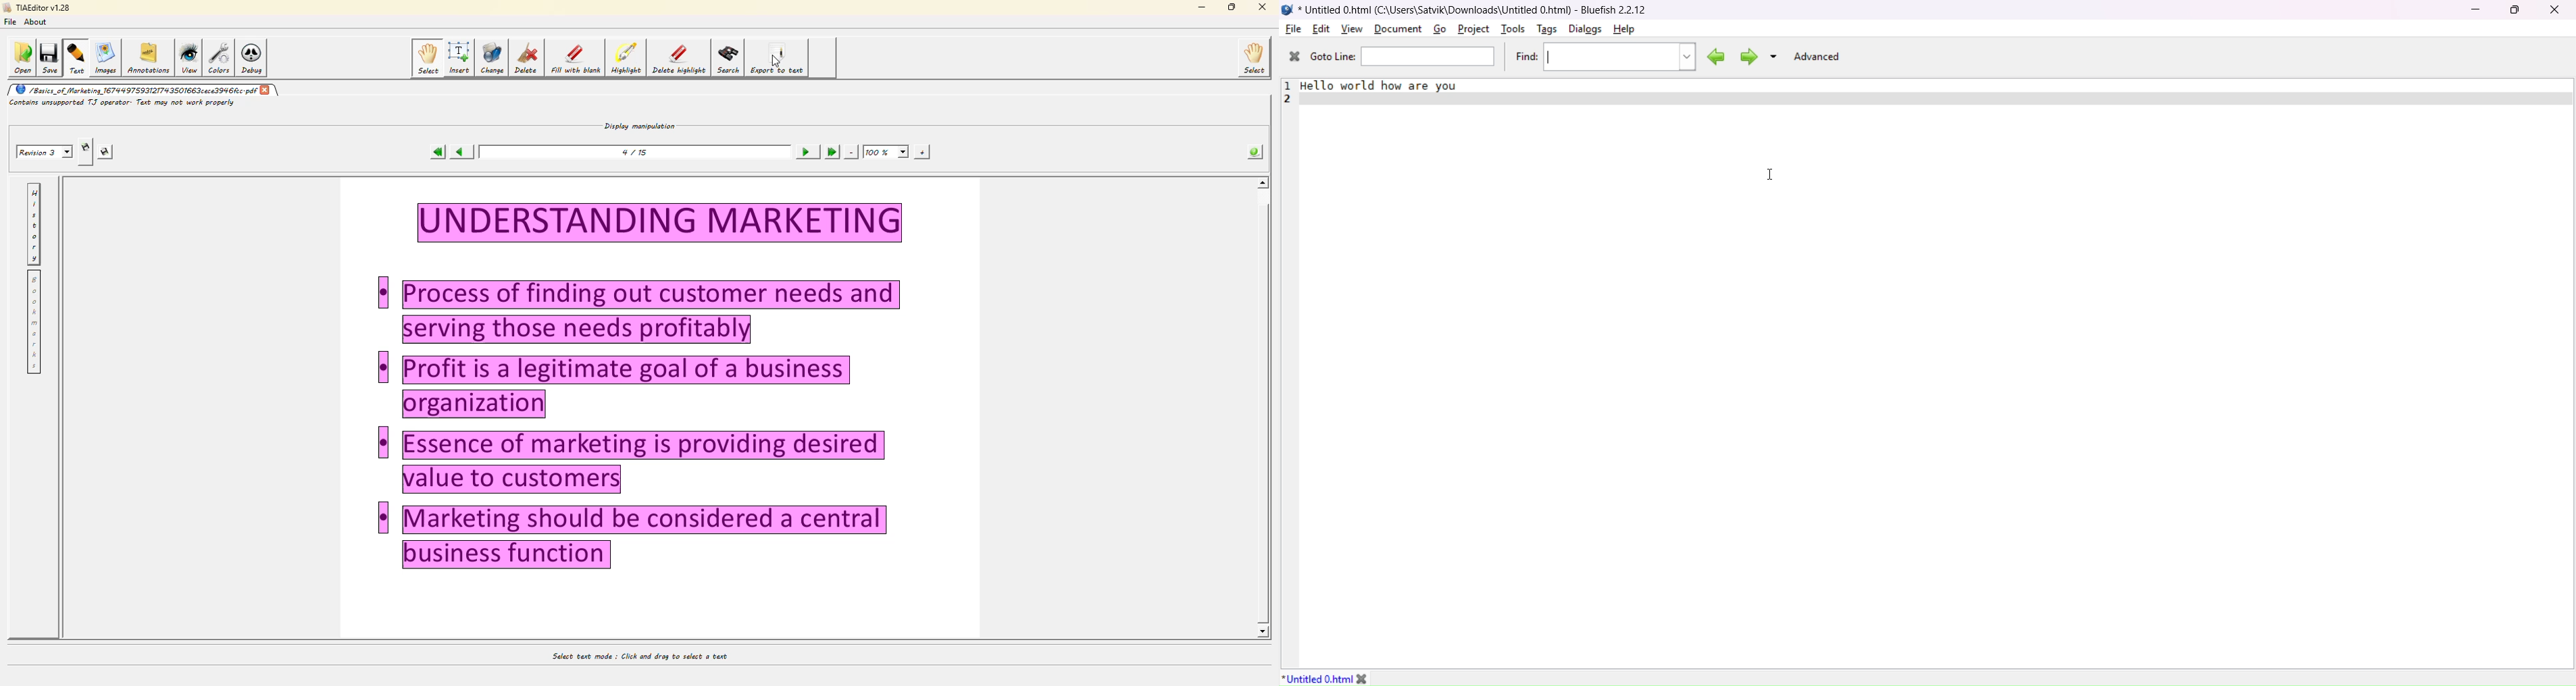  Describe the element at coordinates (1608, 56) in the screenshot. I see `search what to find` at that location.